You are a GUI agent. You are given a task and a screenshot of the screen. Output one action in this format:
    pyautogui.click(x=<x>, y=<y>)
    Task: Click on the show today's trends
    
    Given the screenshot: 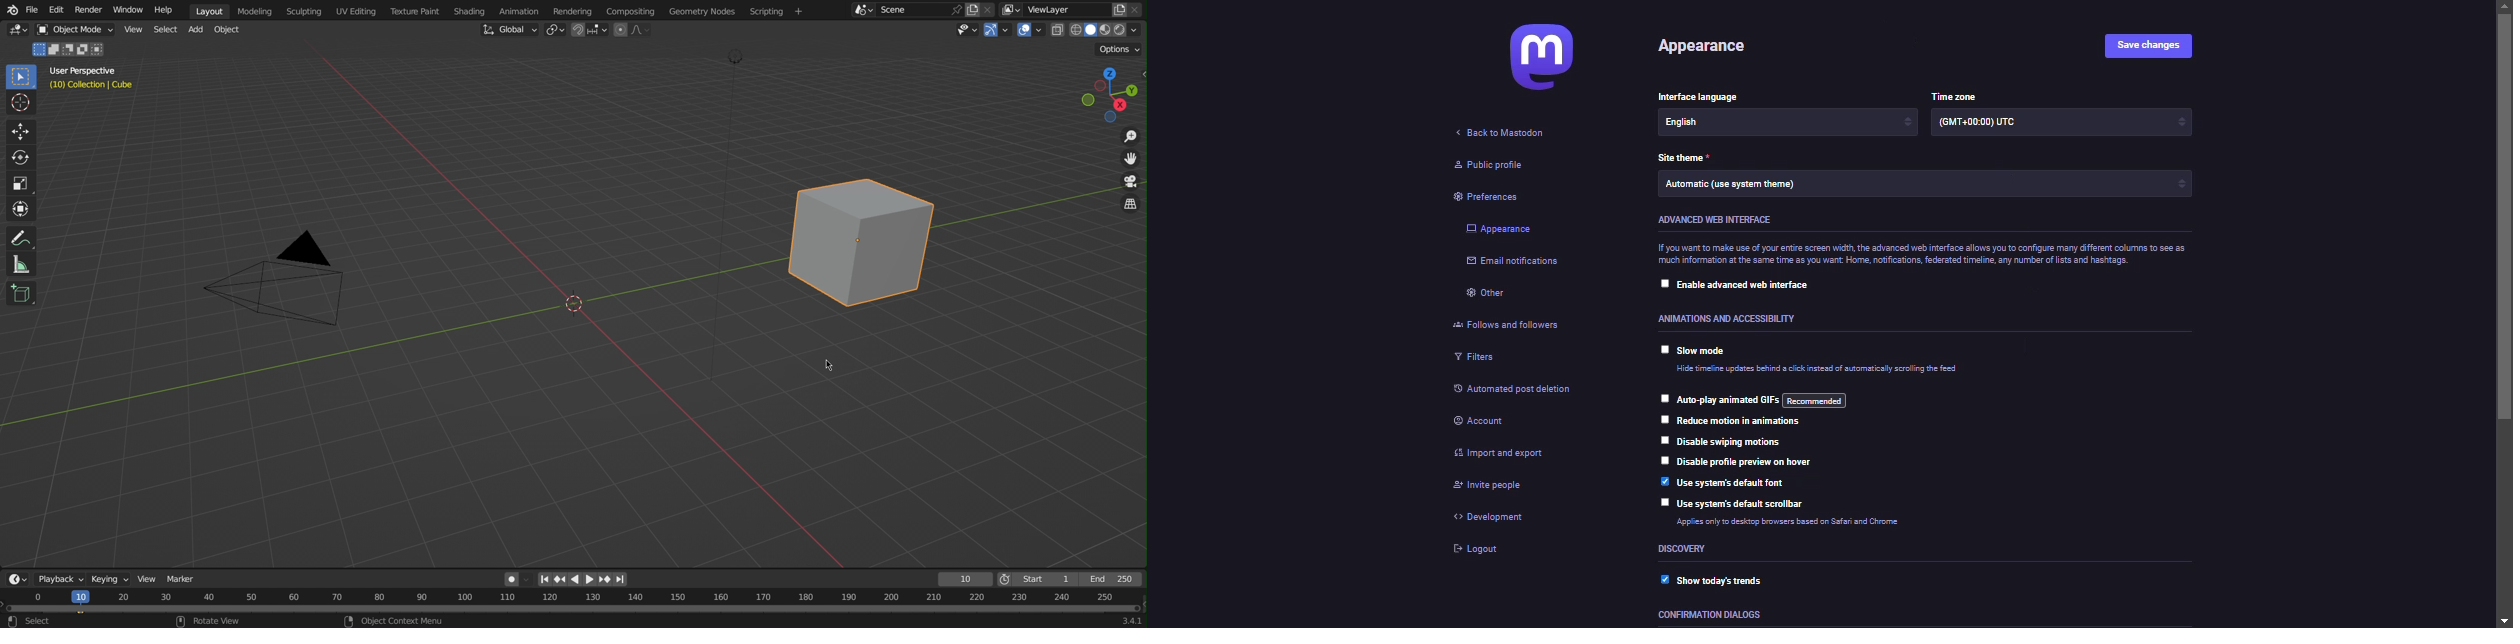 What is the action you would take?
    pyautogui.click(x=1718, y=580)
    